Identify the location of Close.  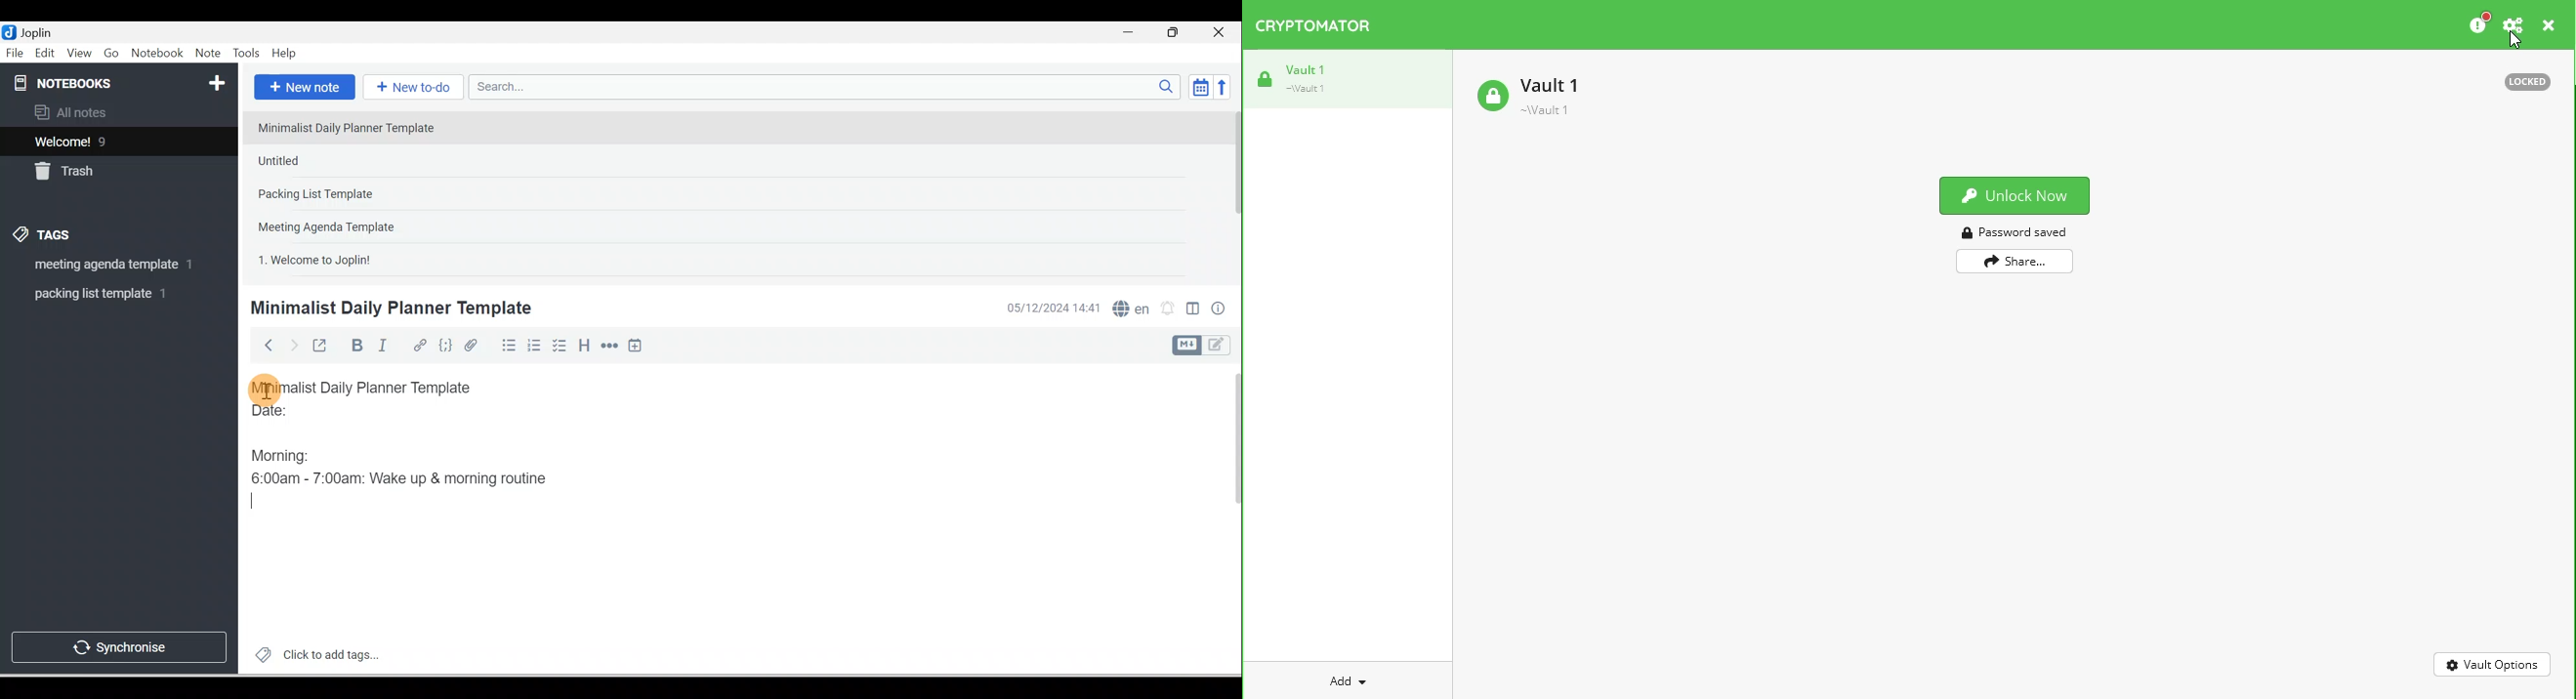
(1223, 32).